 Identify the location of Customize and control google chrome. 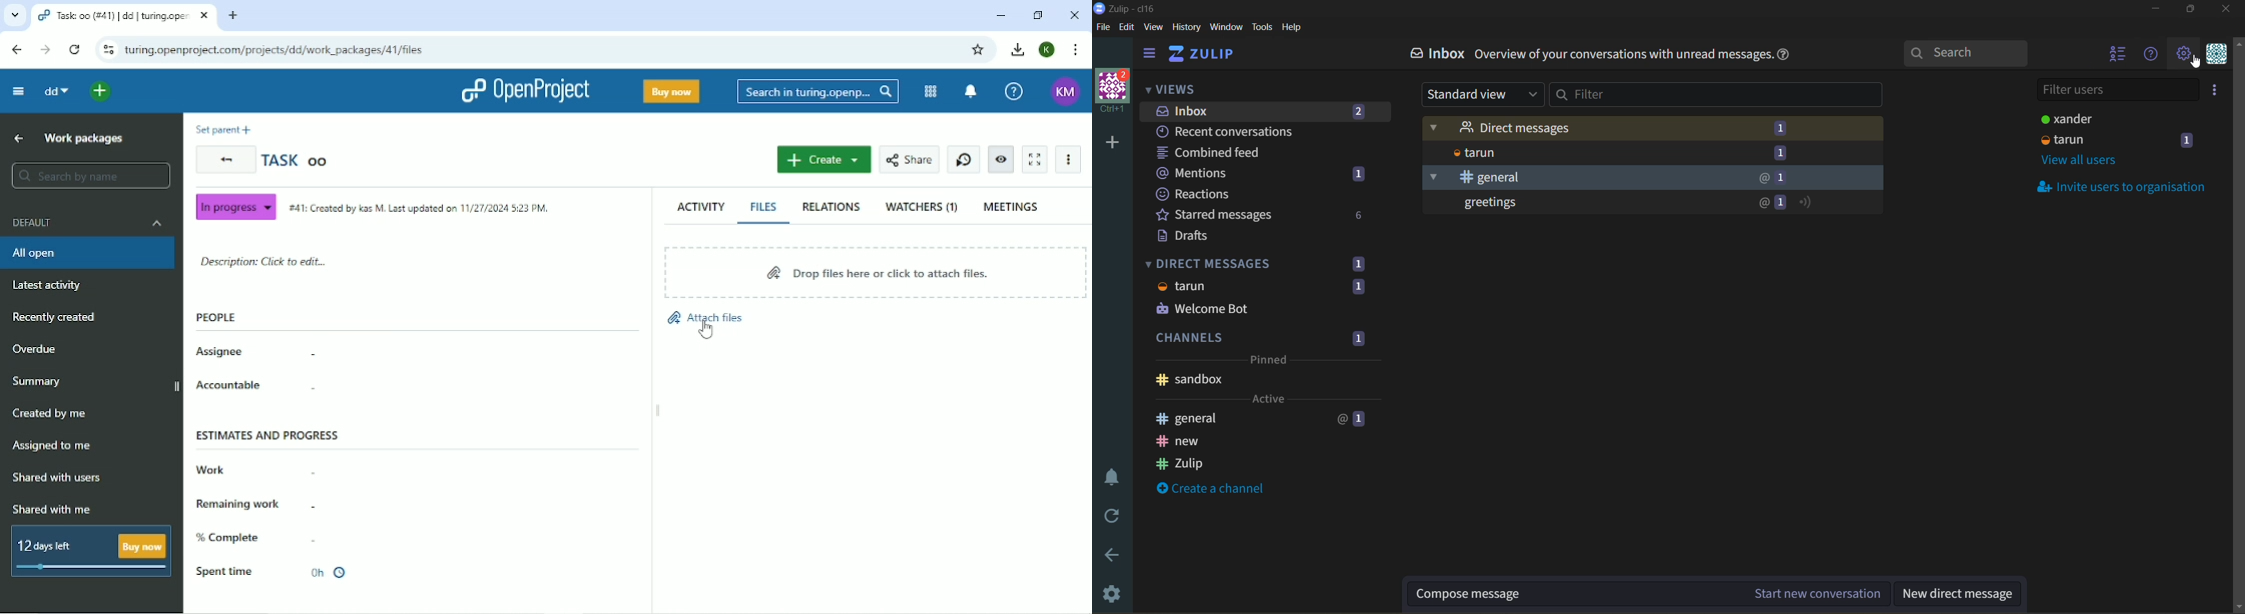
(1078, 50).